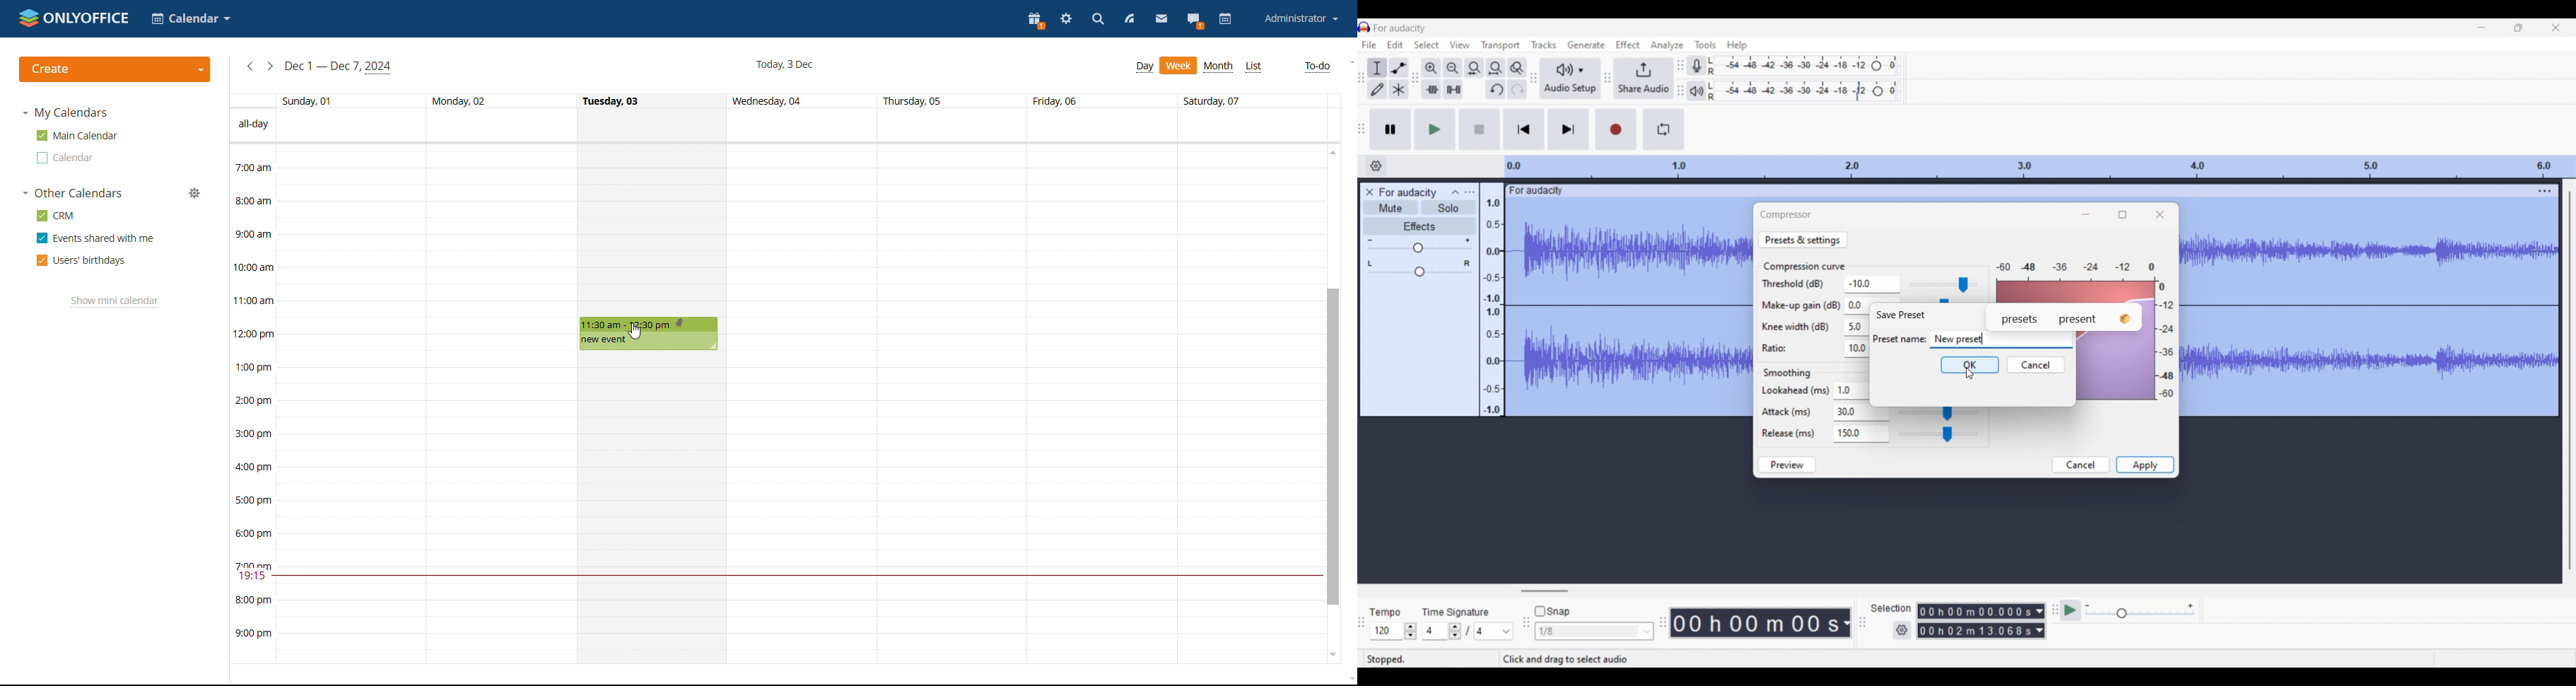 Image resolution: width=2576 pixels, height=700 pixels. Describe the element at coordinates (257, 267) in the screenshot. I see `10:00 am` at that location.